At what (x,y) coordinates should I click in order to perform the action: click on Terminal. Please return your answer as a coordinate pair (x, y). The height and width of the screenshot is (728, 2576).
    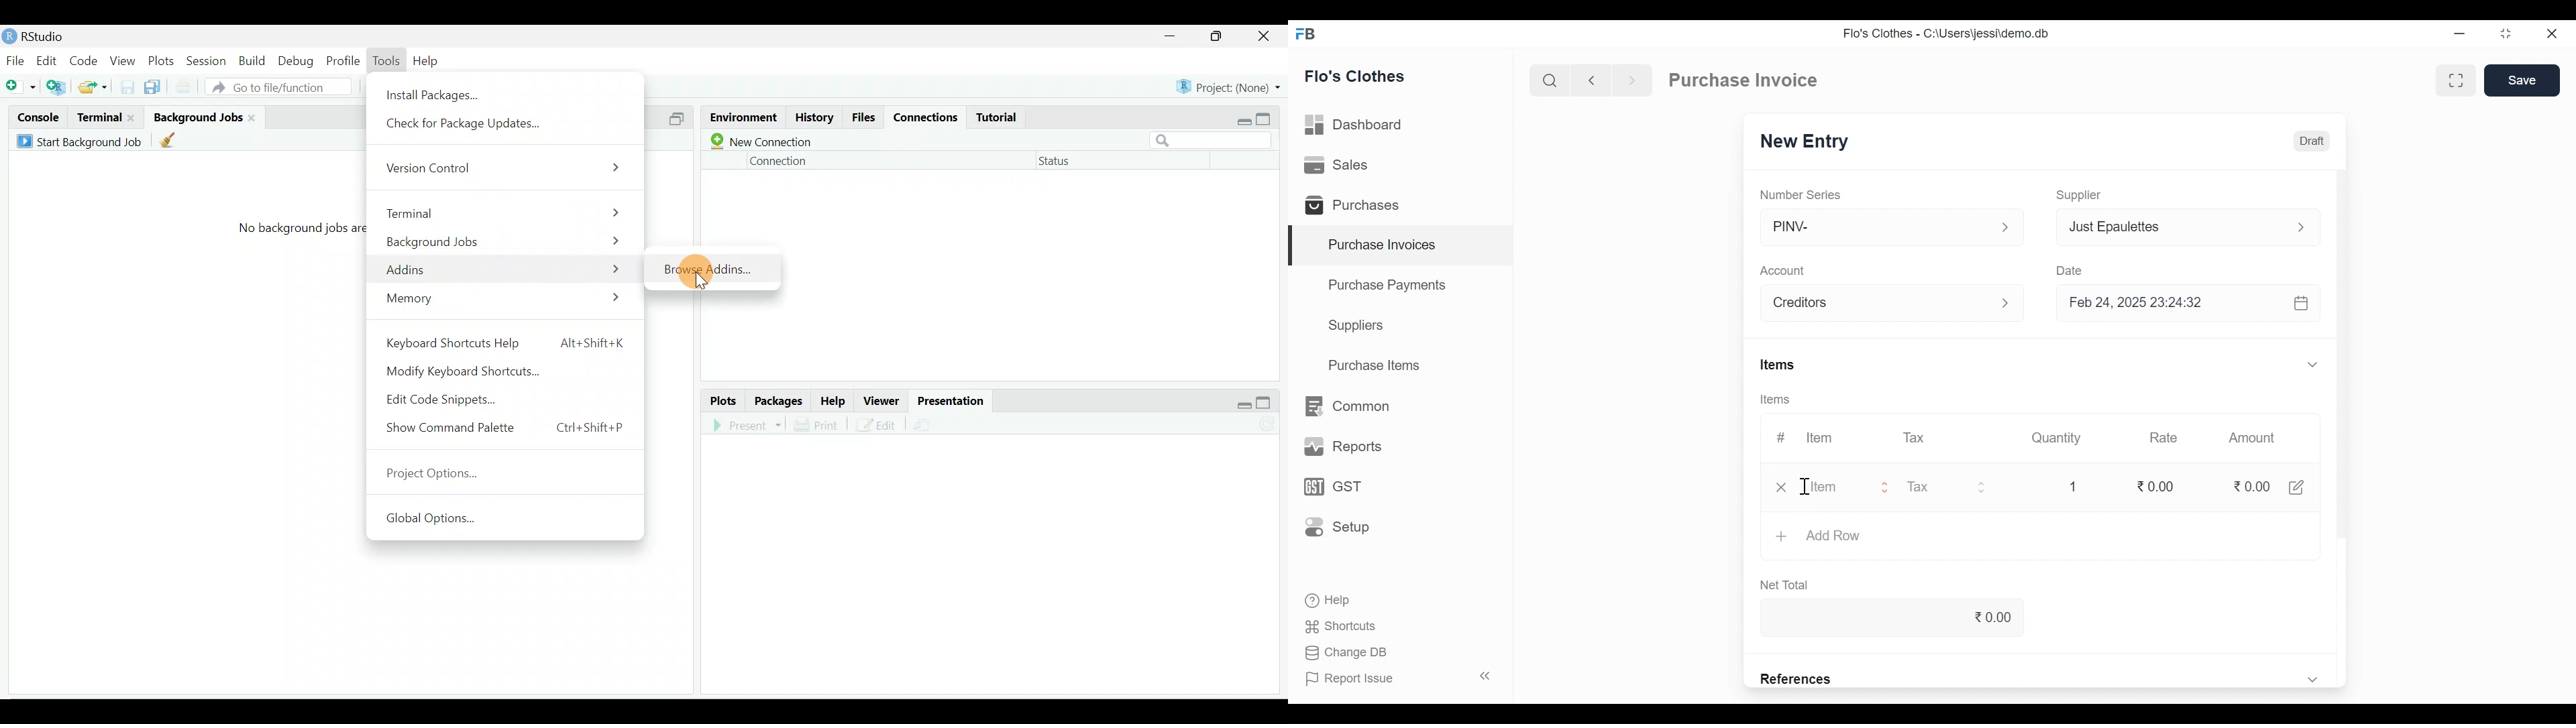
    Looking at the image, I should click on (99, 117).